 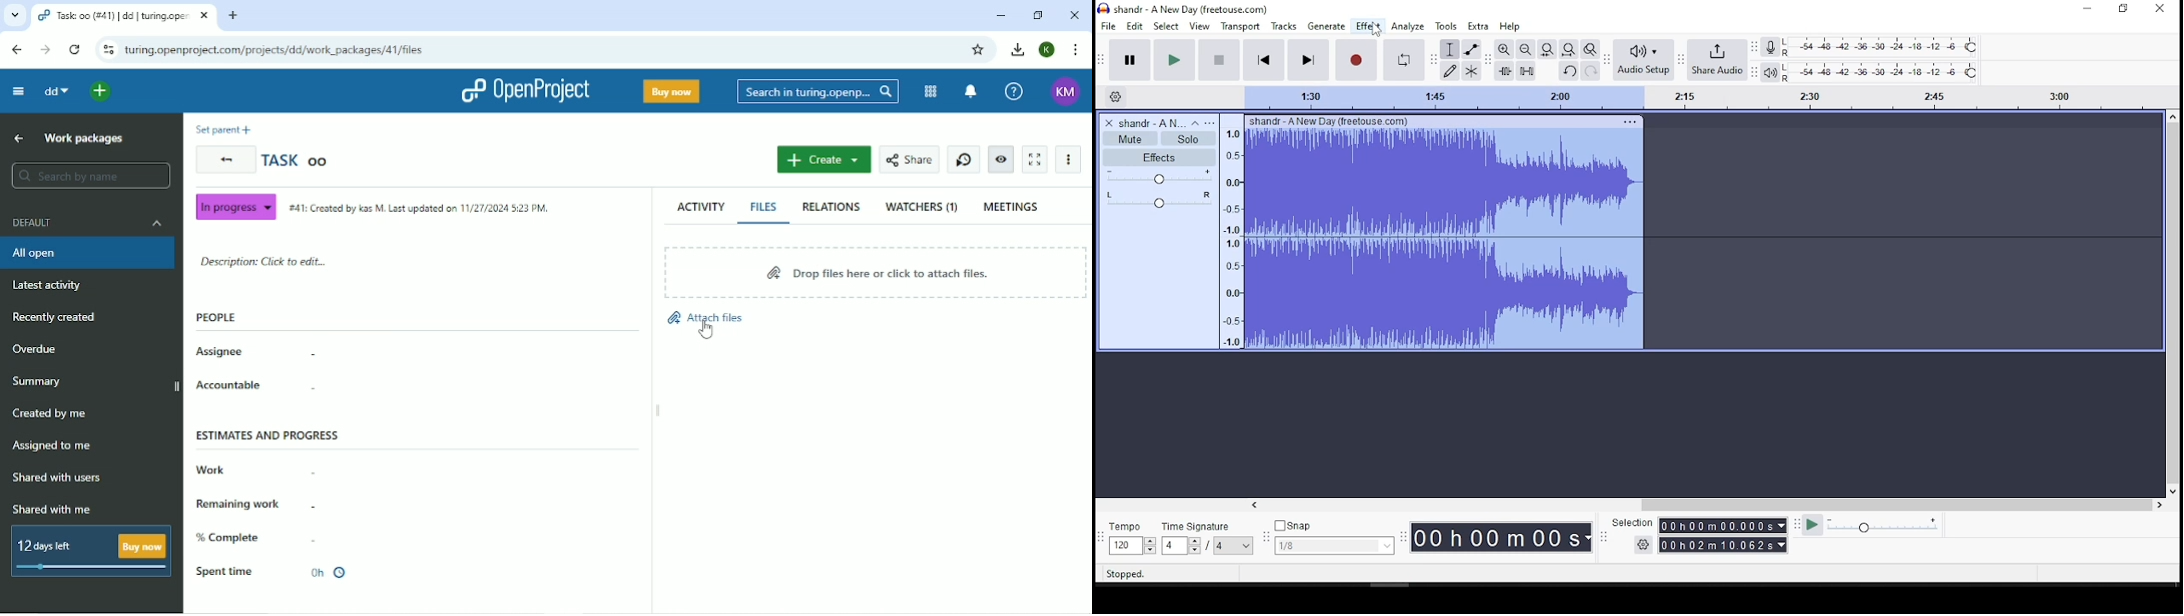 I want to click on playback speed, so click(x=1877, y=527).